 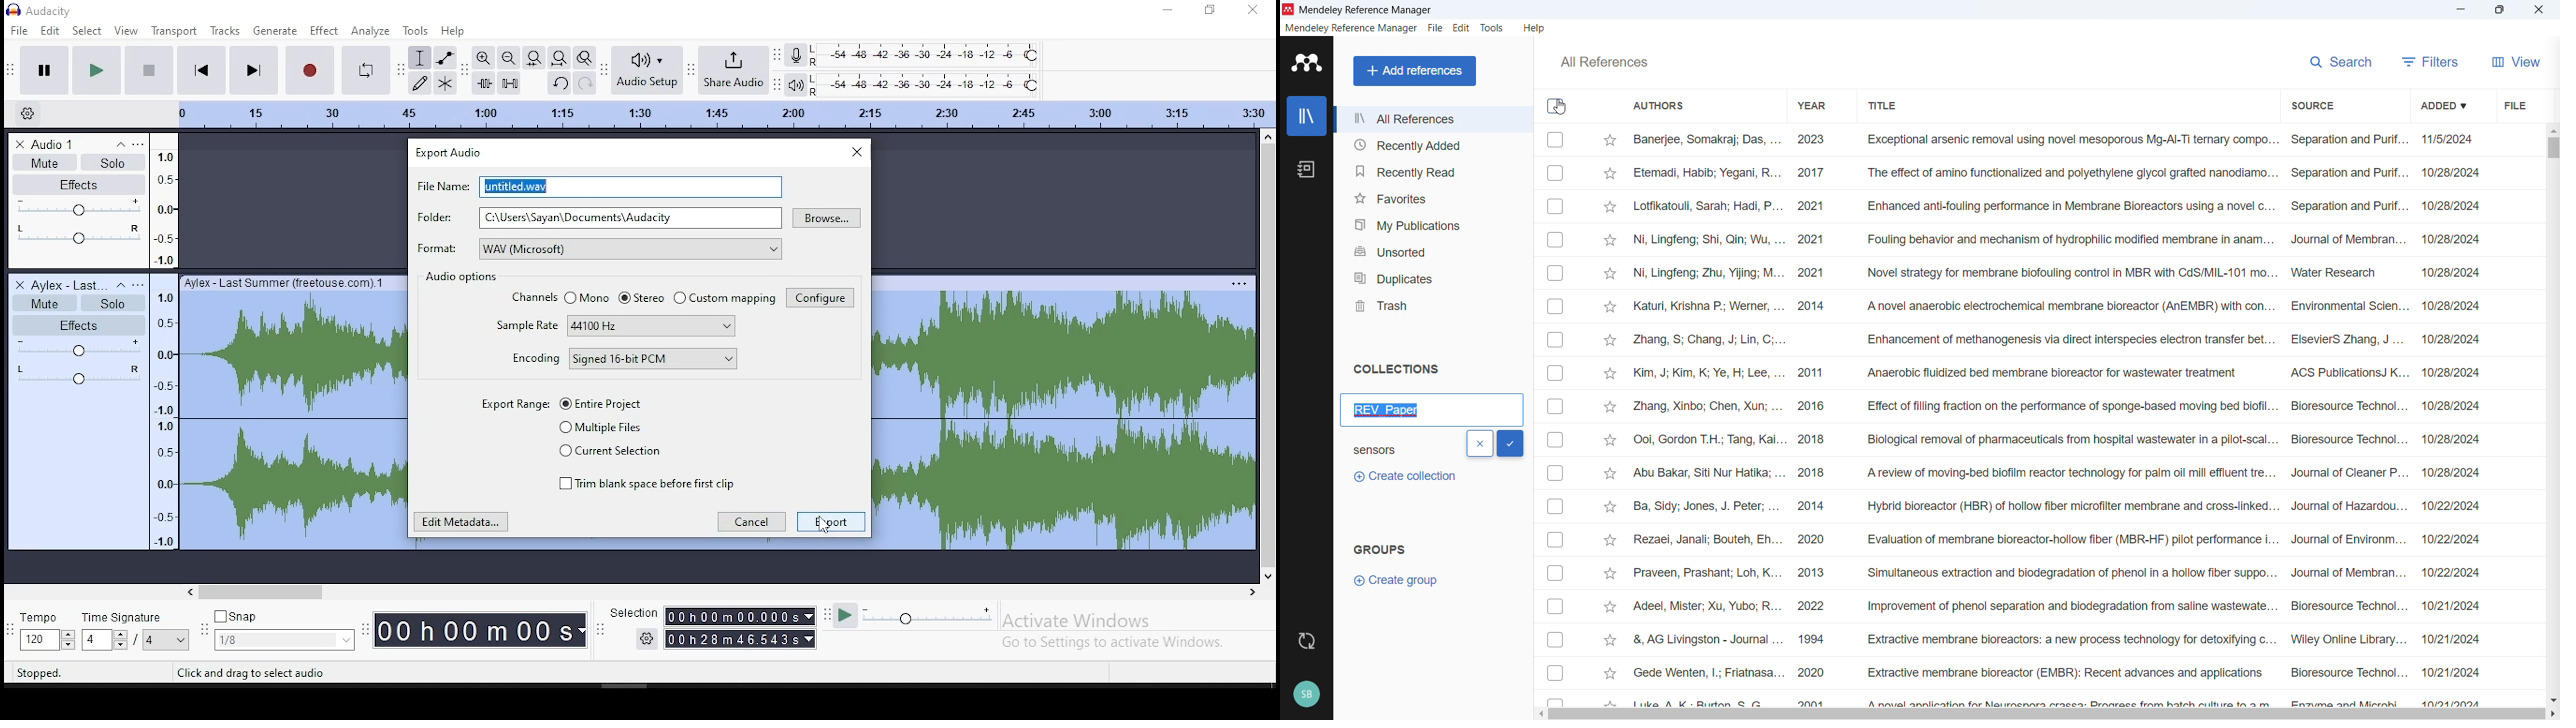 What do you see at coordinates (28, 113) in the screenshot?
I see `timeline options` at bounding box center [28, 113].